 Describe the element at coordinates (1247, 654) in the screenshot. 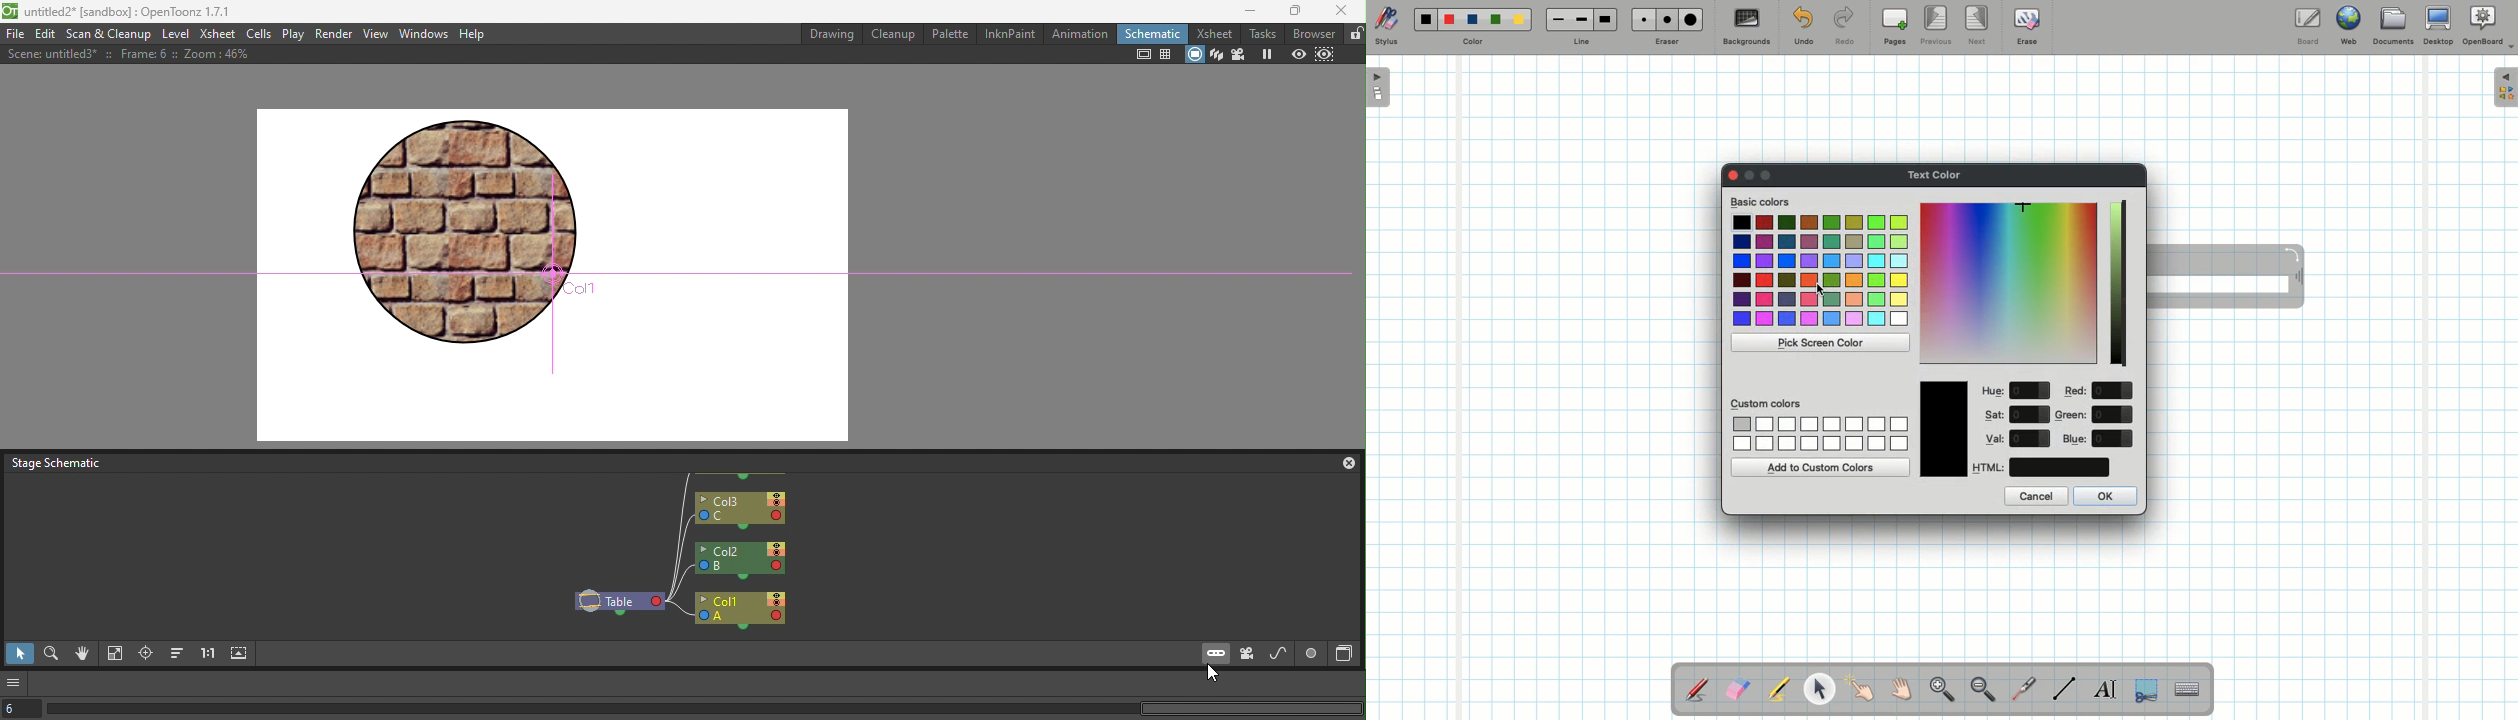

I see `New camera` at that location.